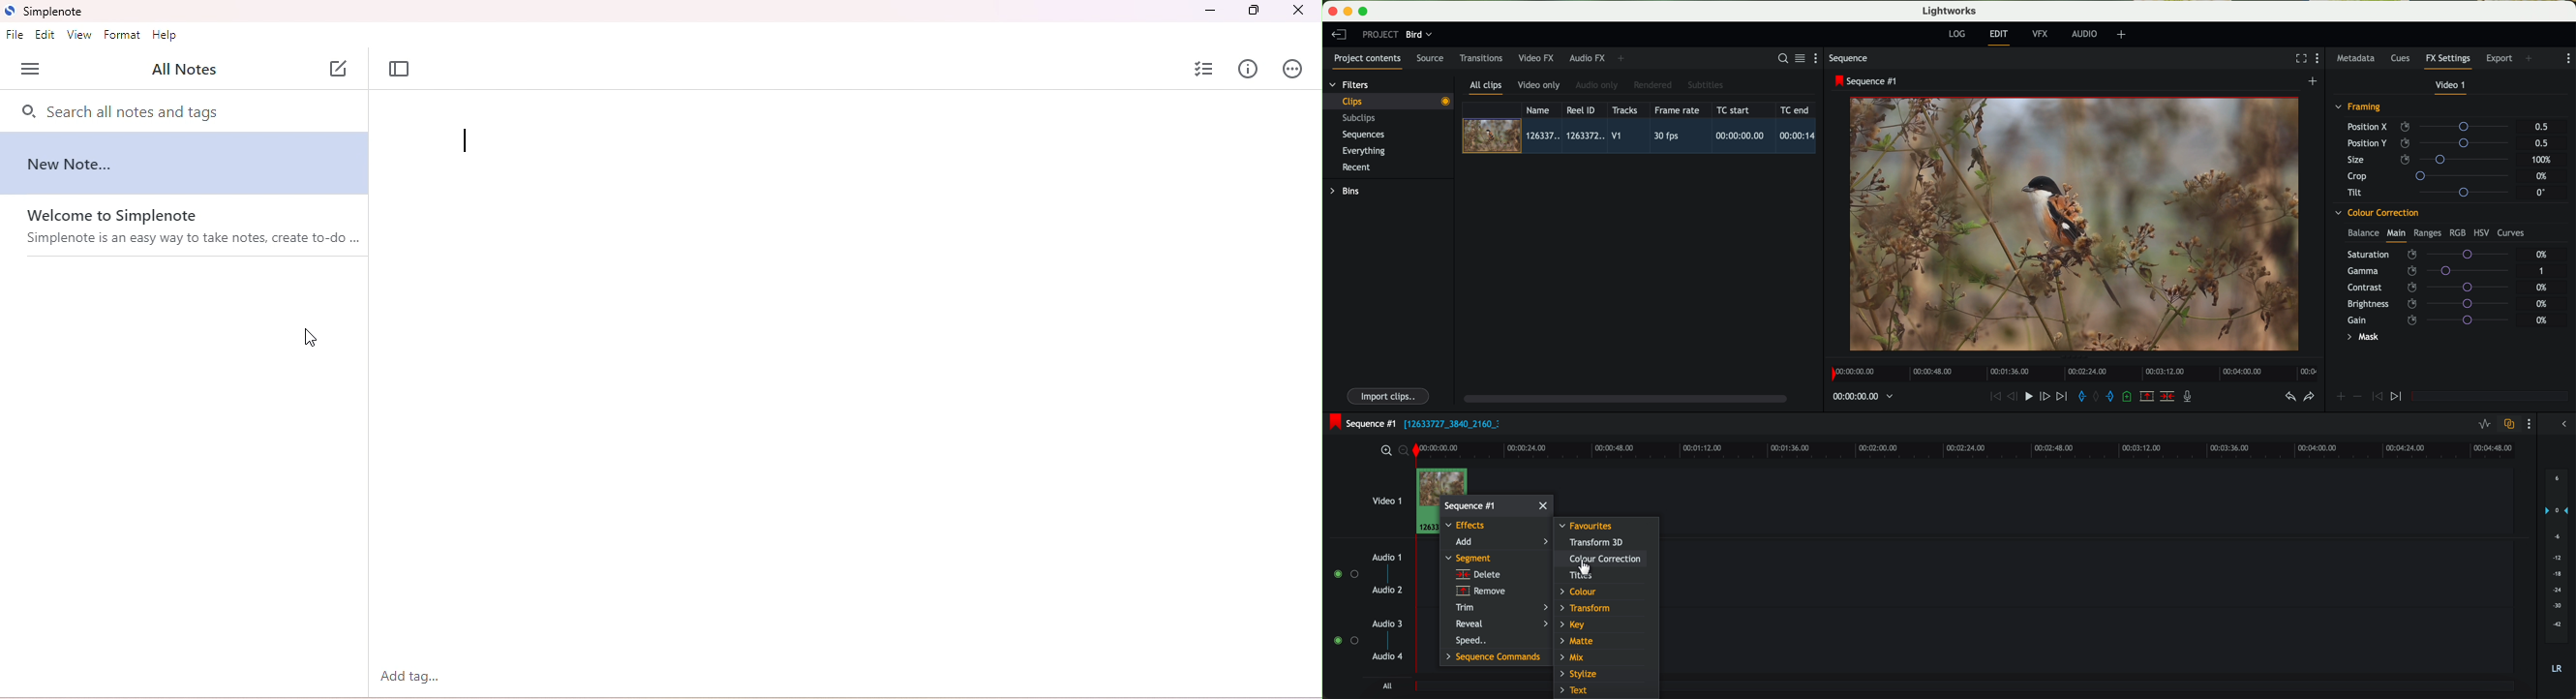 This screenshot has height=700, width=2576. Describe the element at coordinates (2528, 424) in the screenshot. I see `show settings menu` at that location.